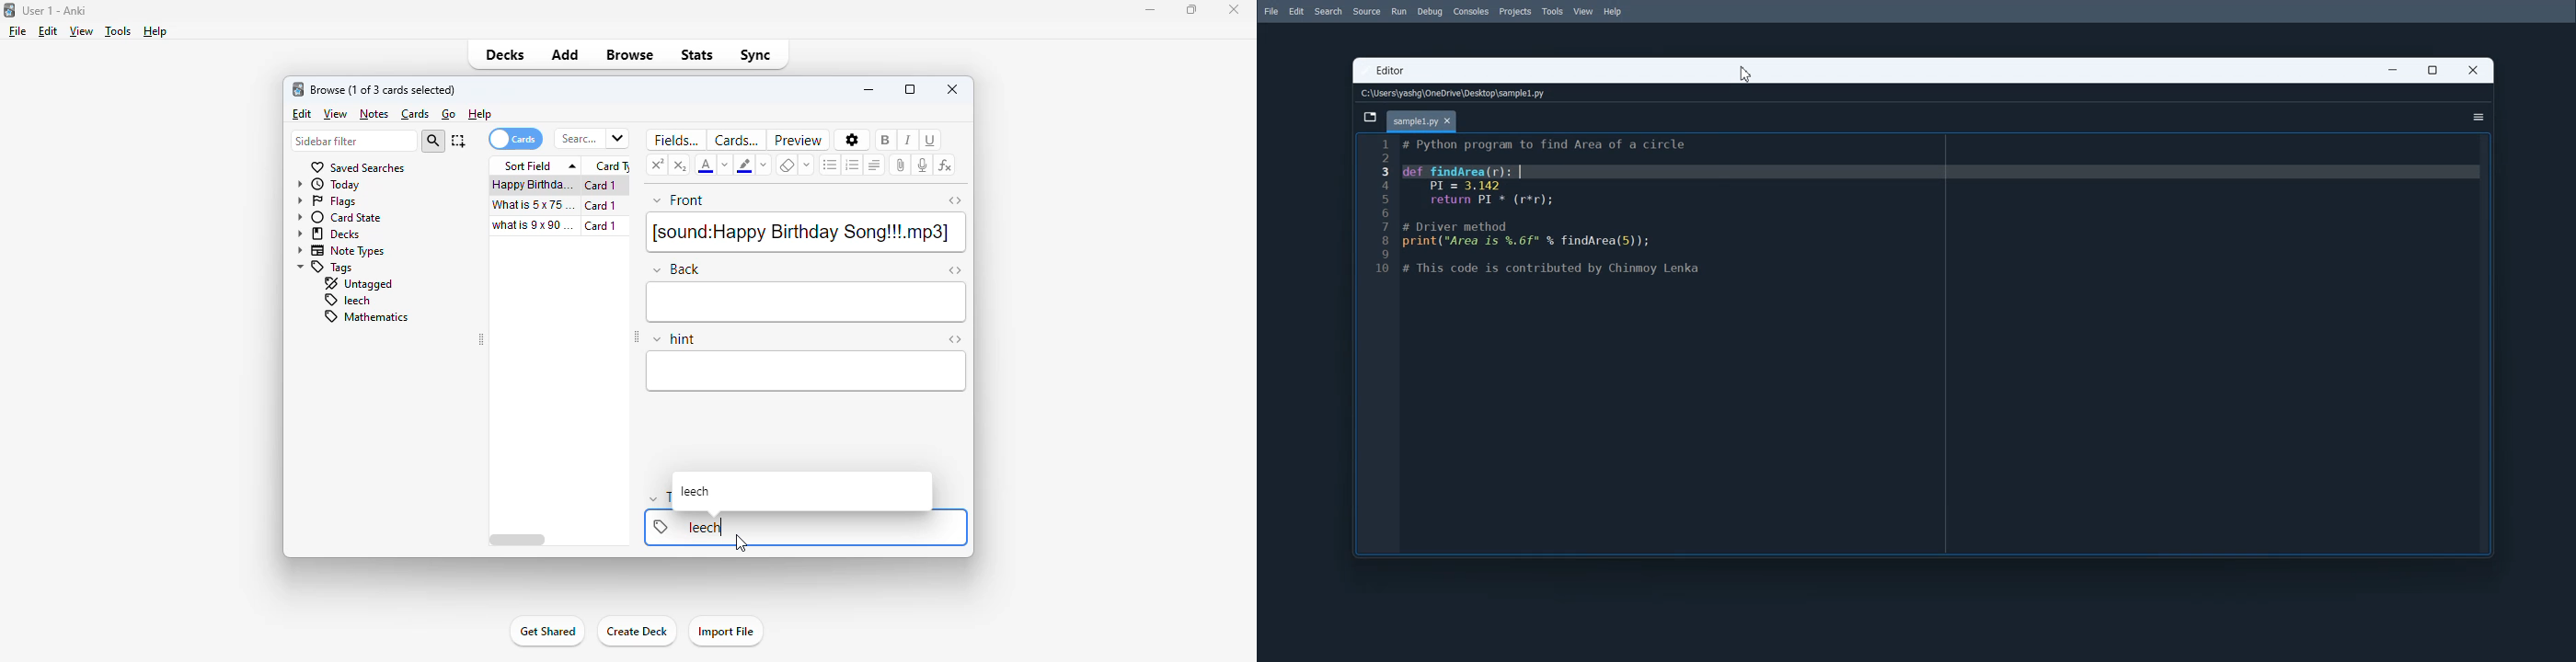 The height and width of the screenshot is (672, 2576). What do you see at coordinates (1367, 12) in the screenshot?
I see `Source` at bounding box center [1367, 12].